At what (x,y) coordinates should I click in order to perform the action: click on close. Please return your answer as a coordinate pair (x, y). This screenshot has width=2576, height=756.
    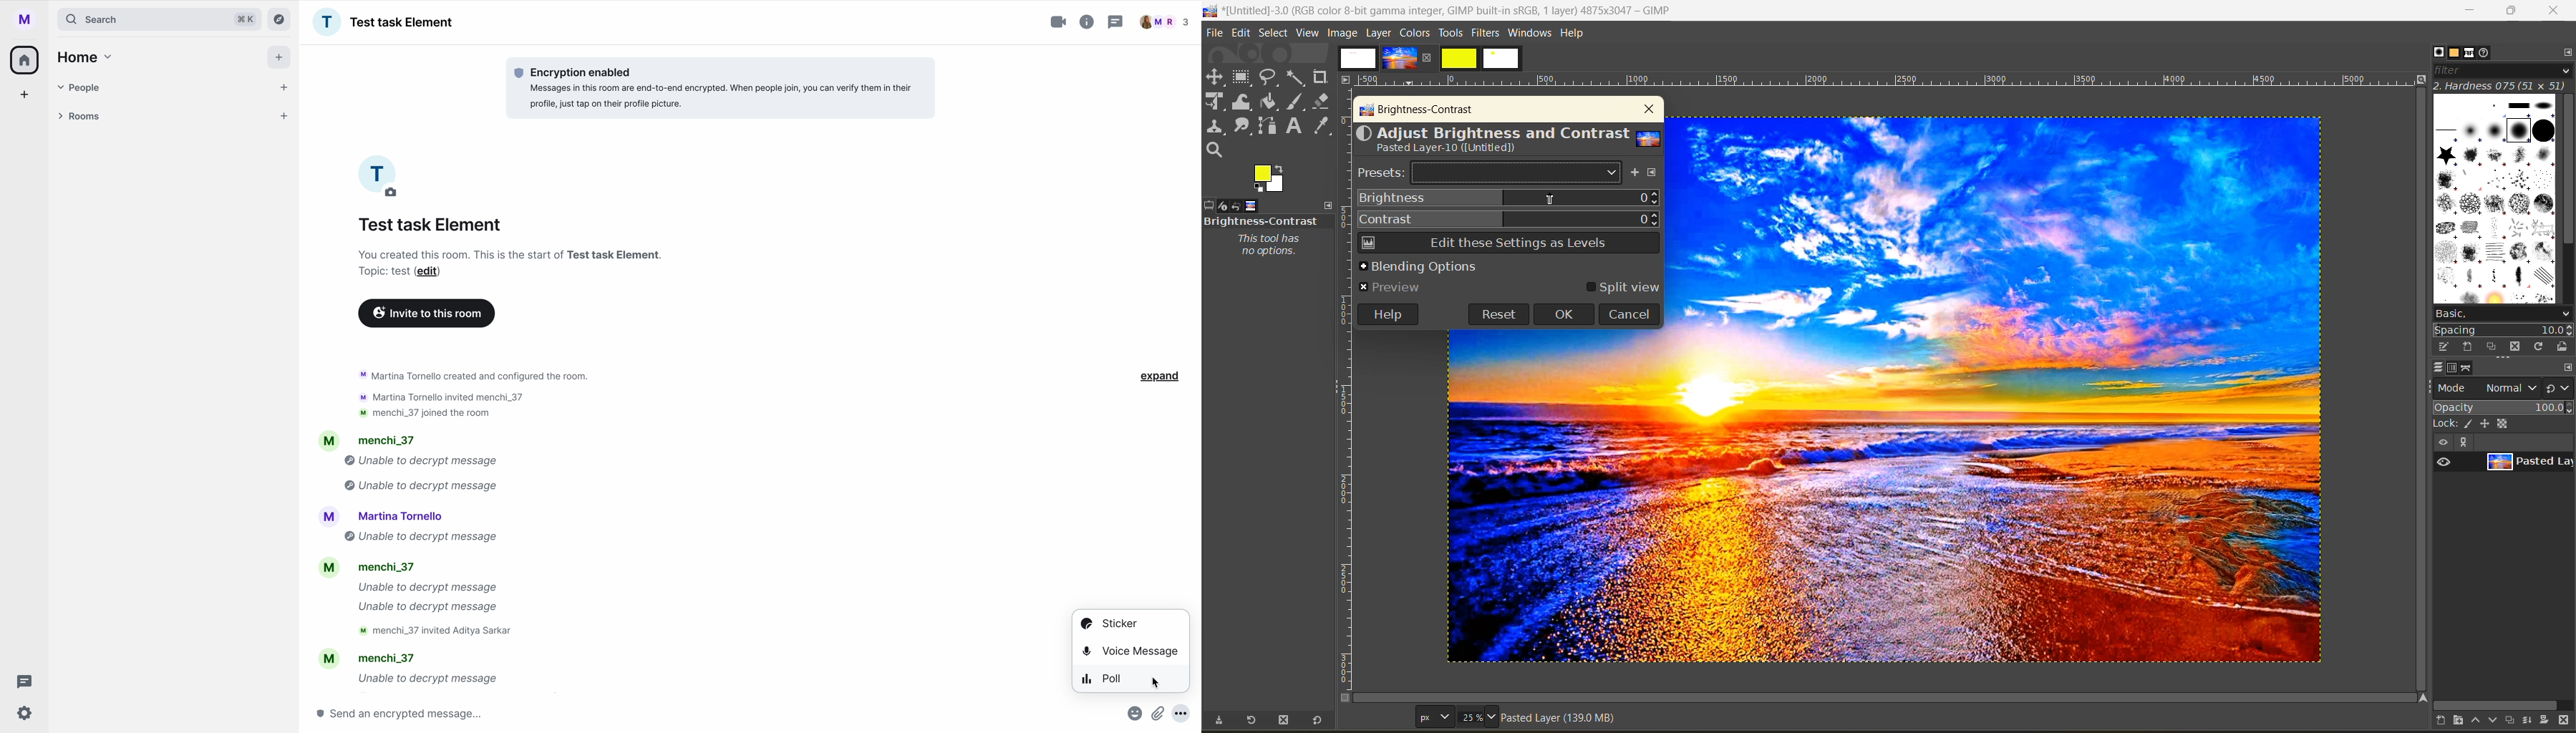
    Looking at the image, I should click on (2553, 11).